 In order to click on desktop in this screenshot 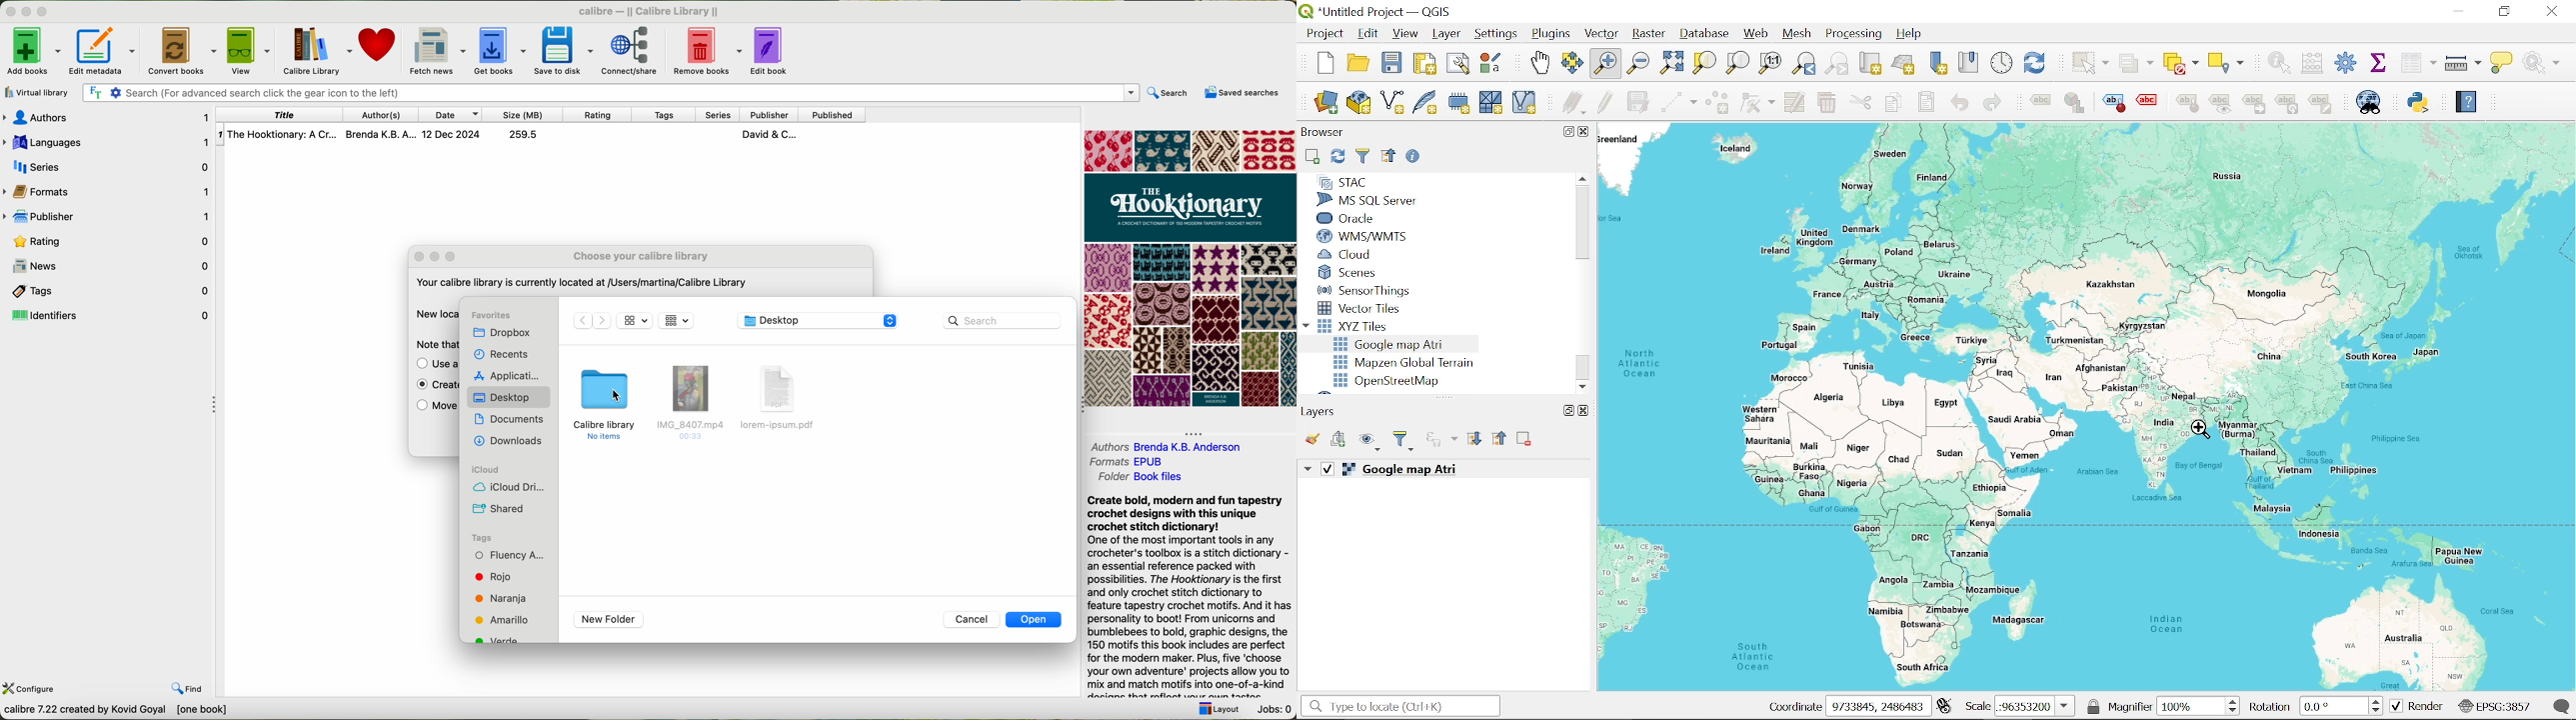, I will do `click(822, 321)`.